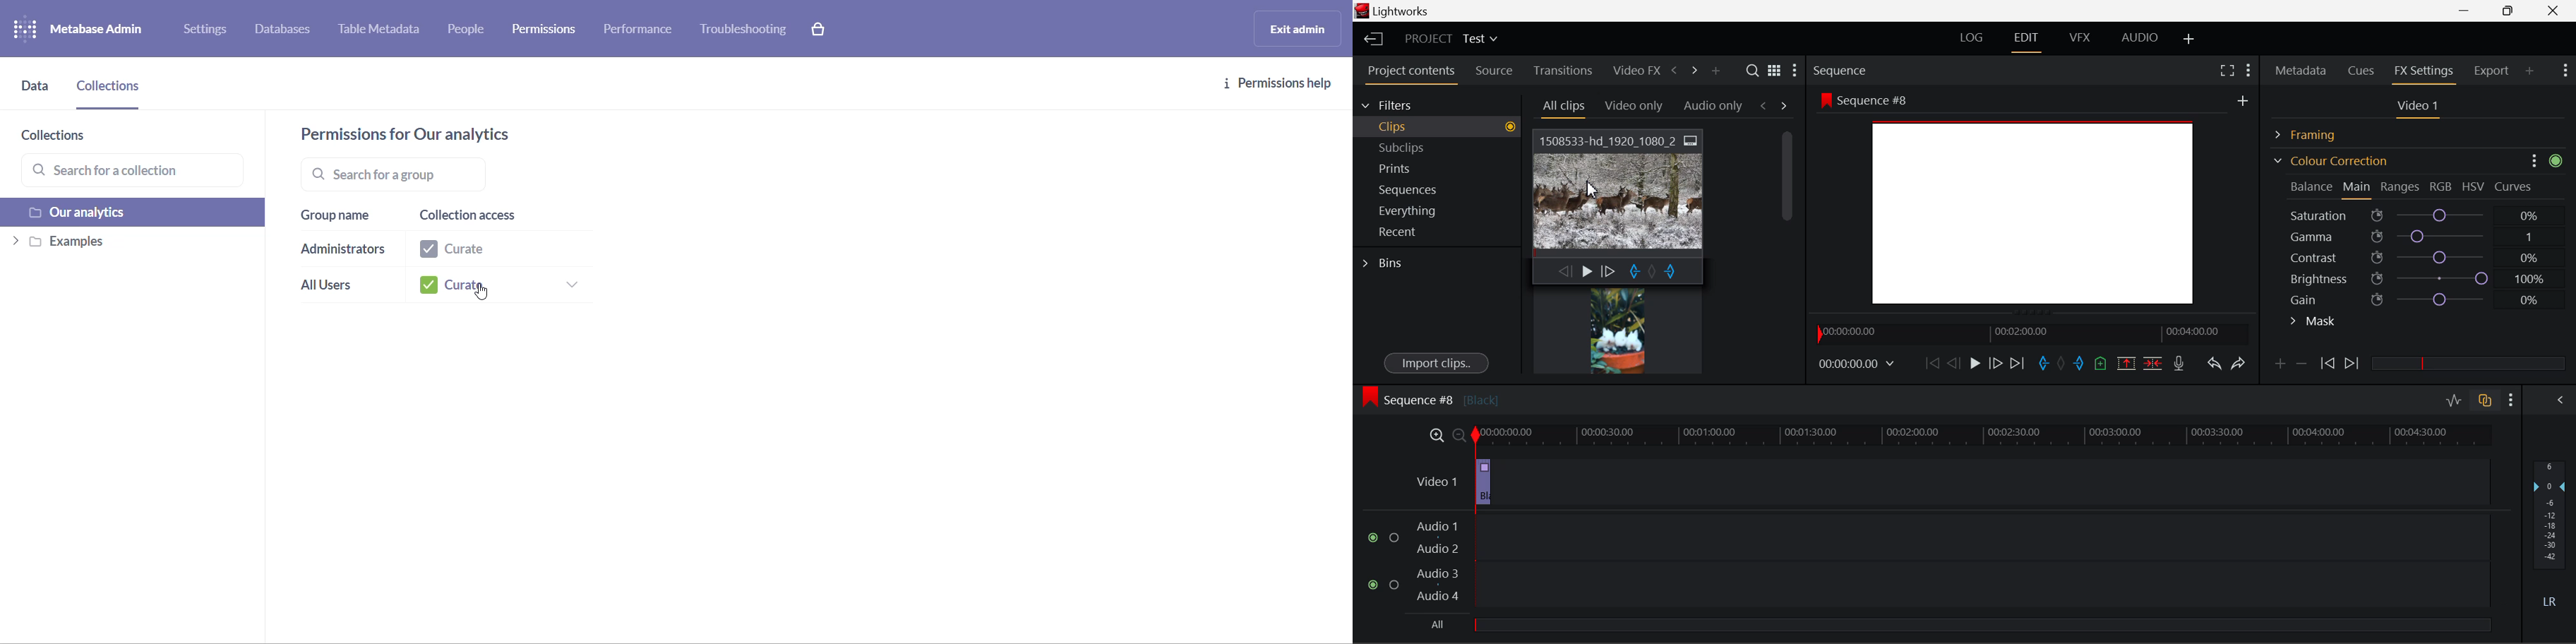 Image resolution: width=2576 pixels, height=644 pixels. I want to click on Next keyframe, so click(2353, 364).